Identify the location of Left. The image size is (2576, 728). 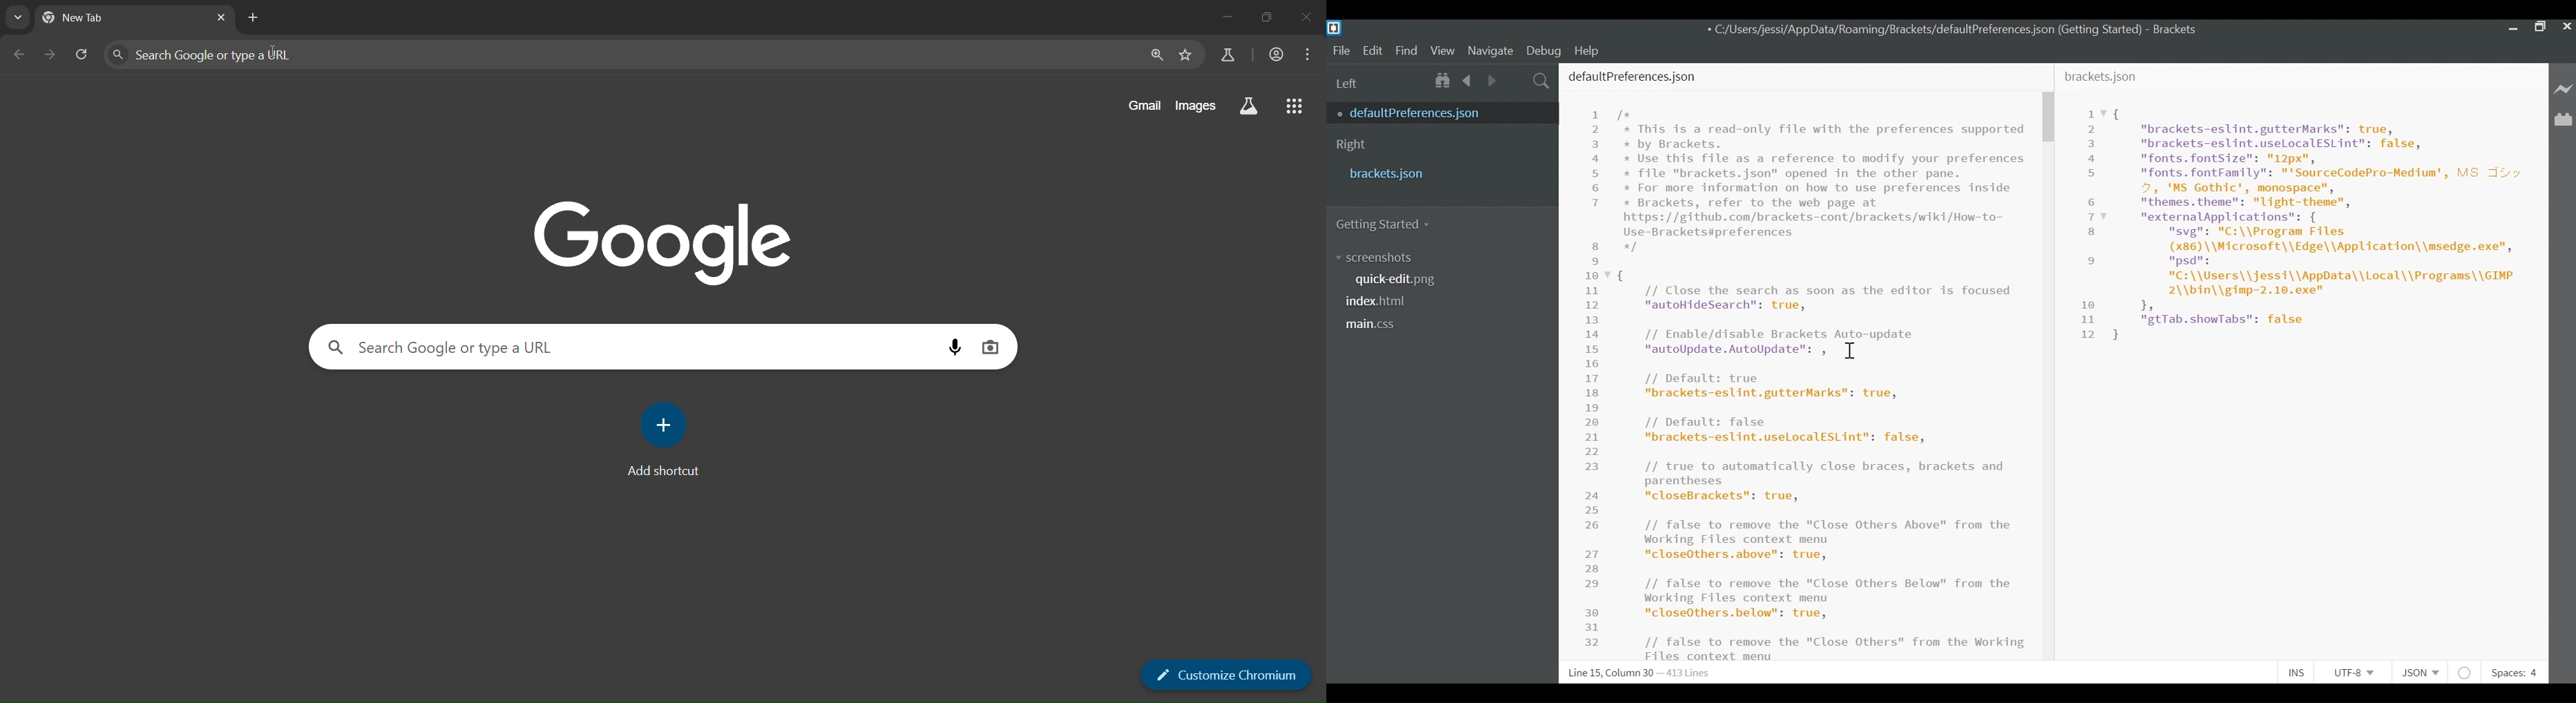
(1348, 83).